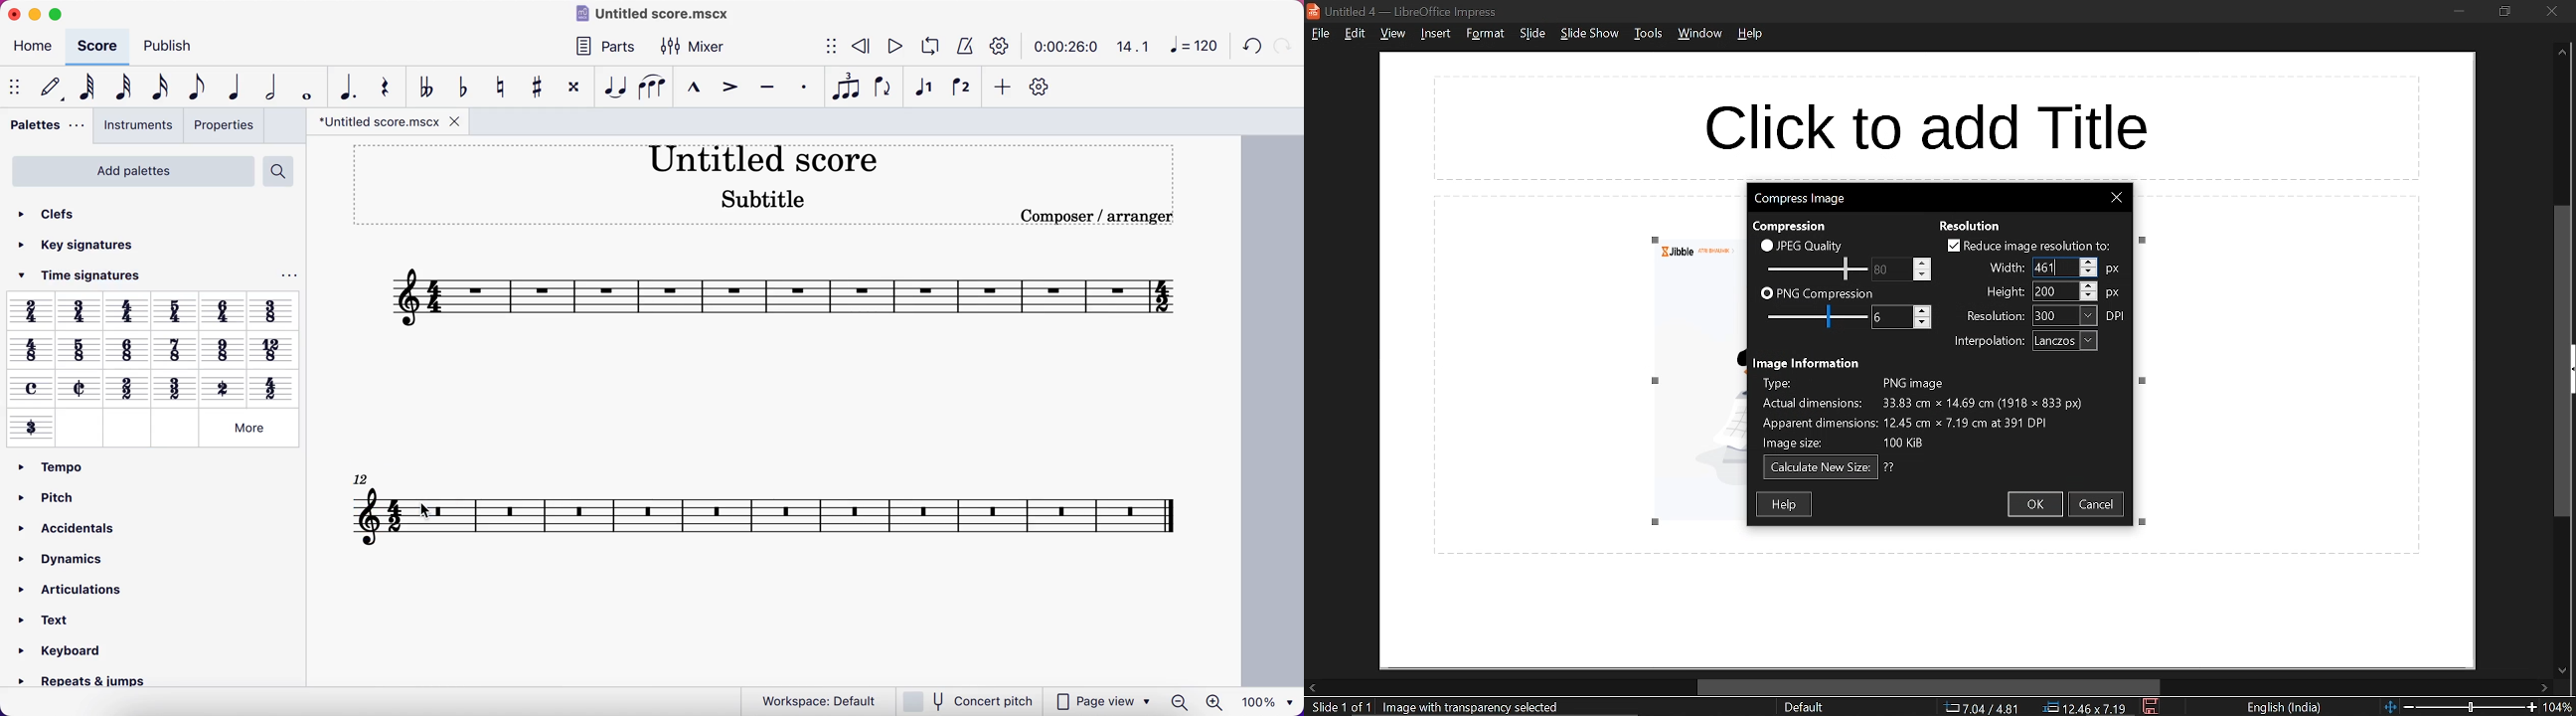 This screenshot has height=728, width=2576. I want to click on Subtitle, so click(764, 197).